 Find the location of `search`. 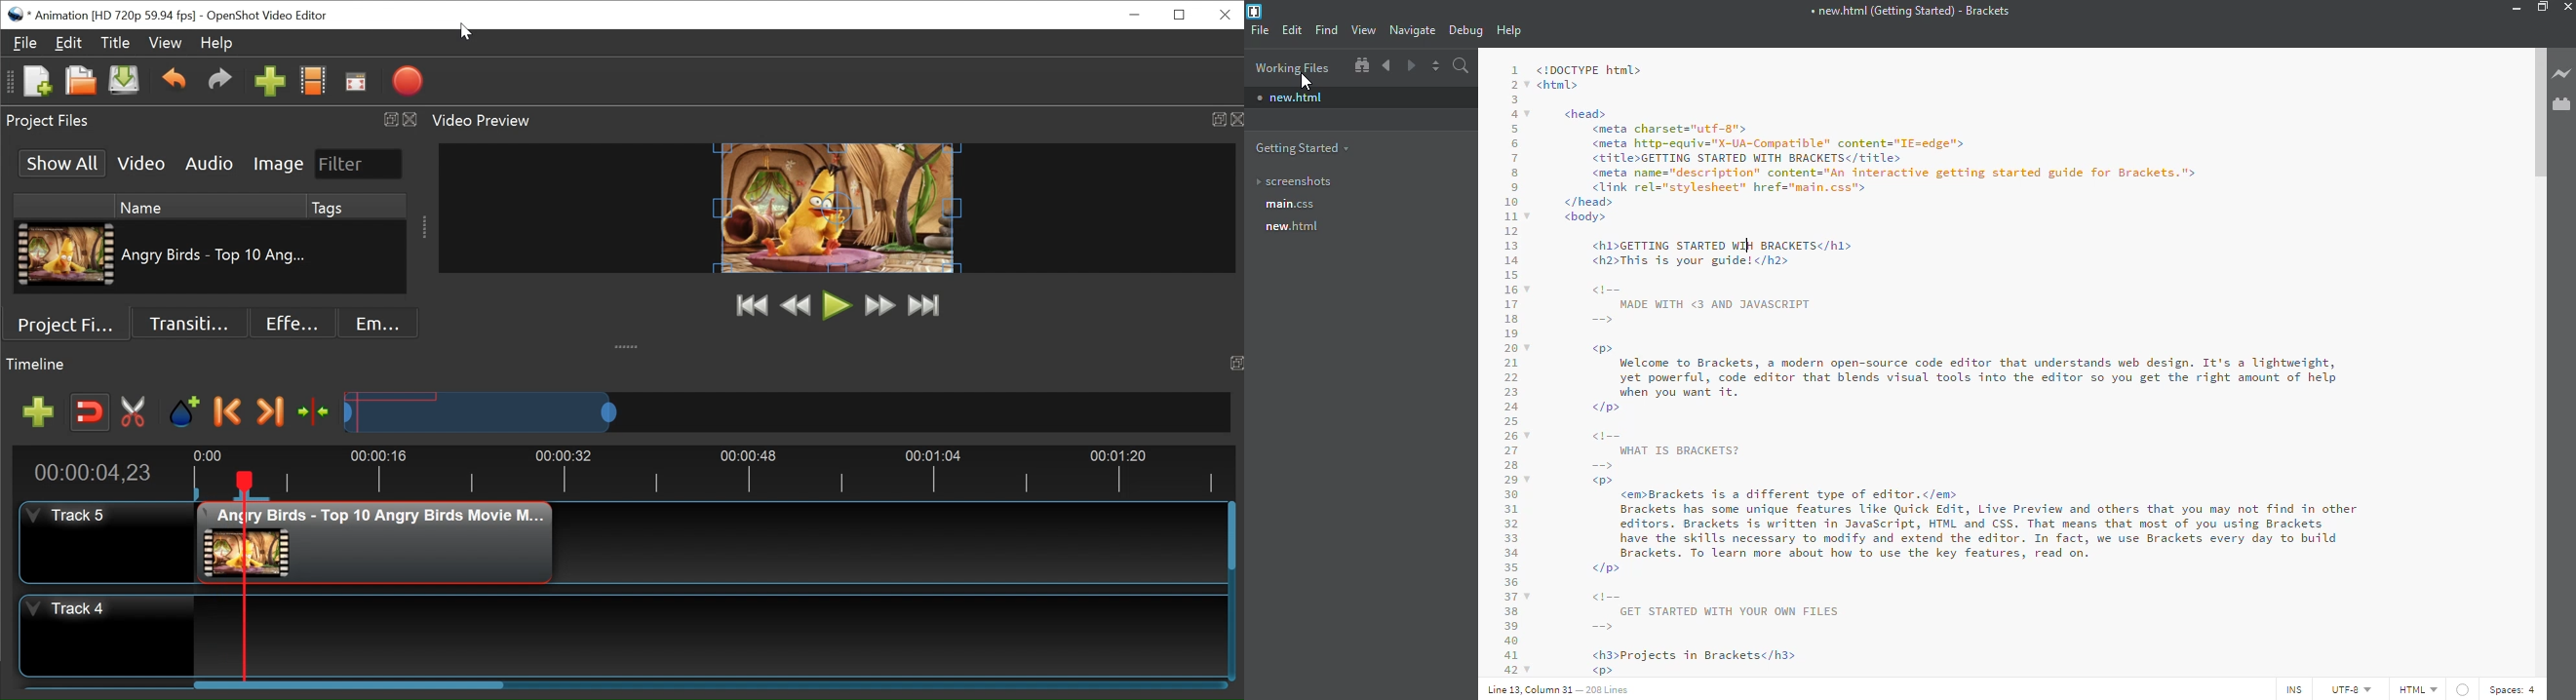

search is located at coordinates (1463, 65).